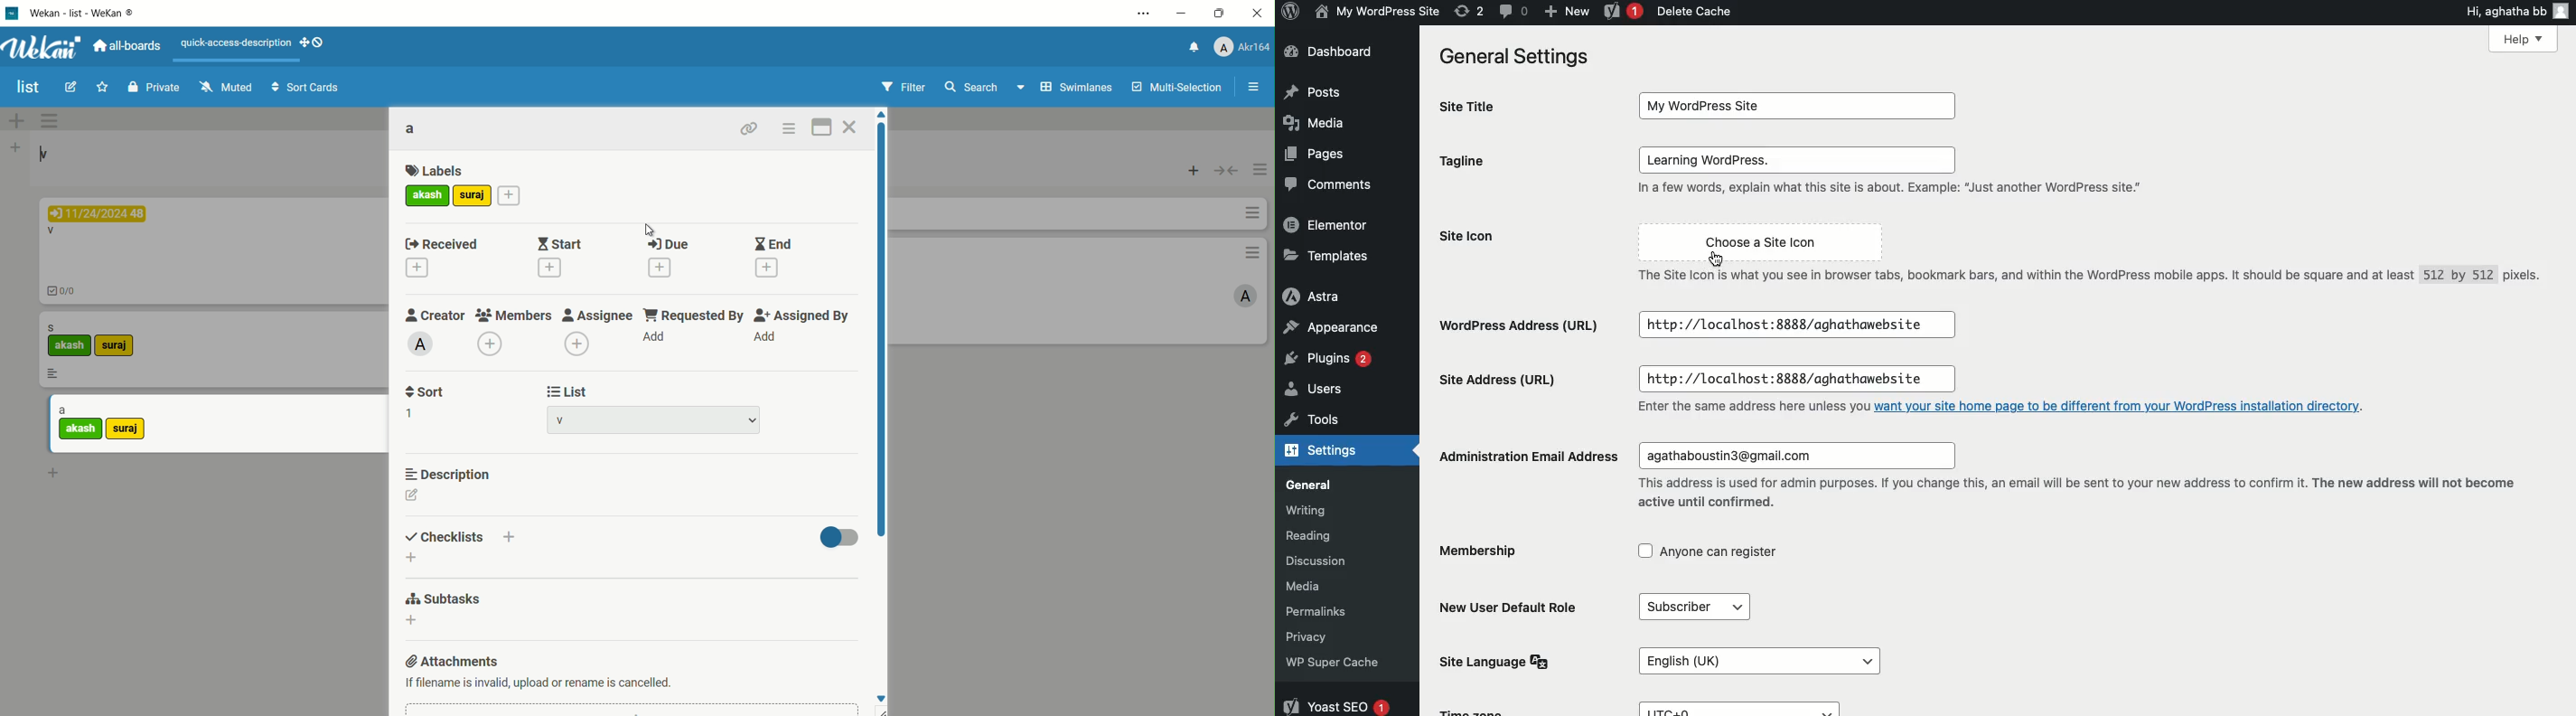  What do you see at coordinates (130, 45) in the screenshot?
I see `all boards` at bounding box center [130, 45].